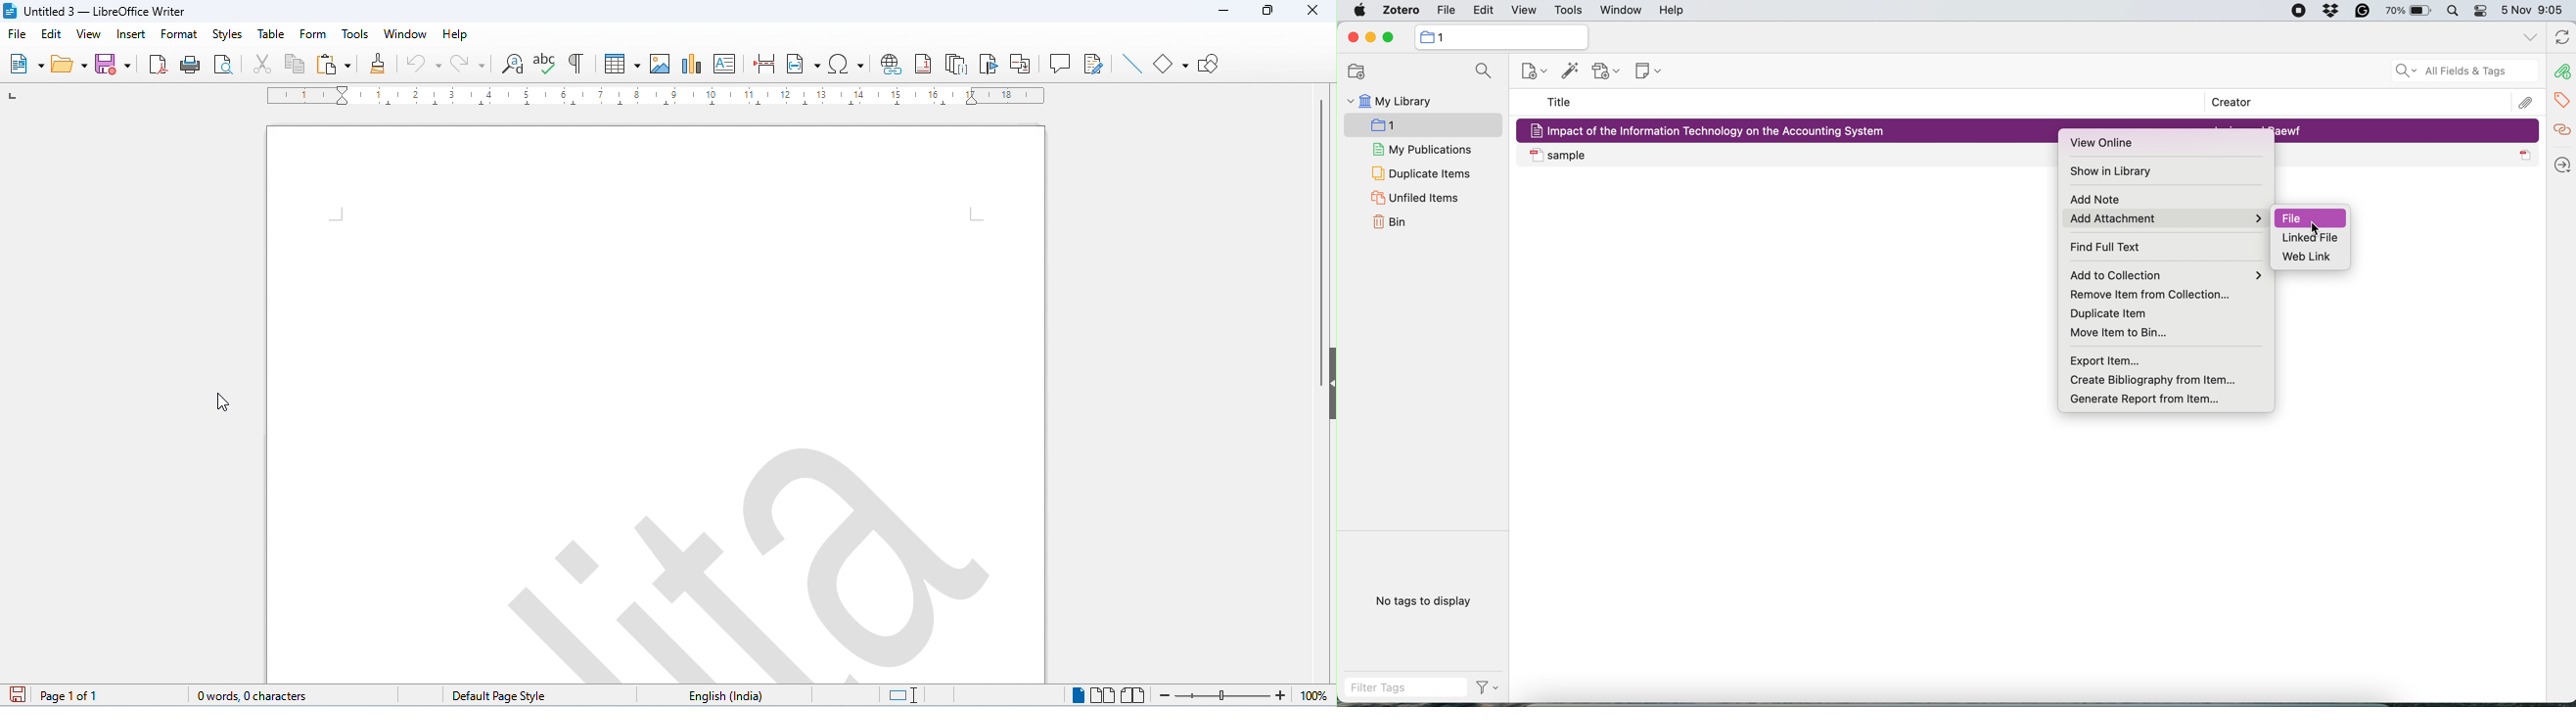  What do you see at coordinates (69, 64) in the screenshot?
I see `open` at bounding box center [69, 64].